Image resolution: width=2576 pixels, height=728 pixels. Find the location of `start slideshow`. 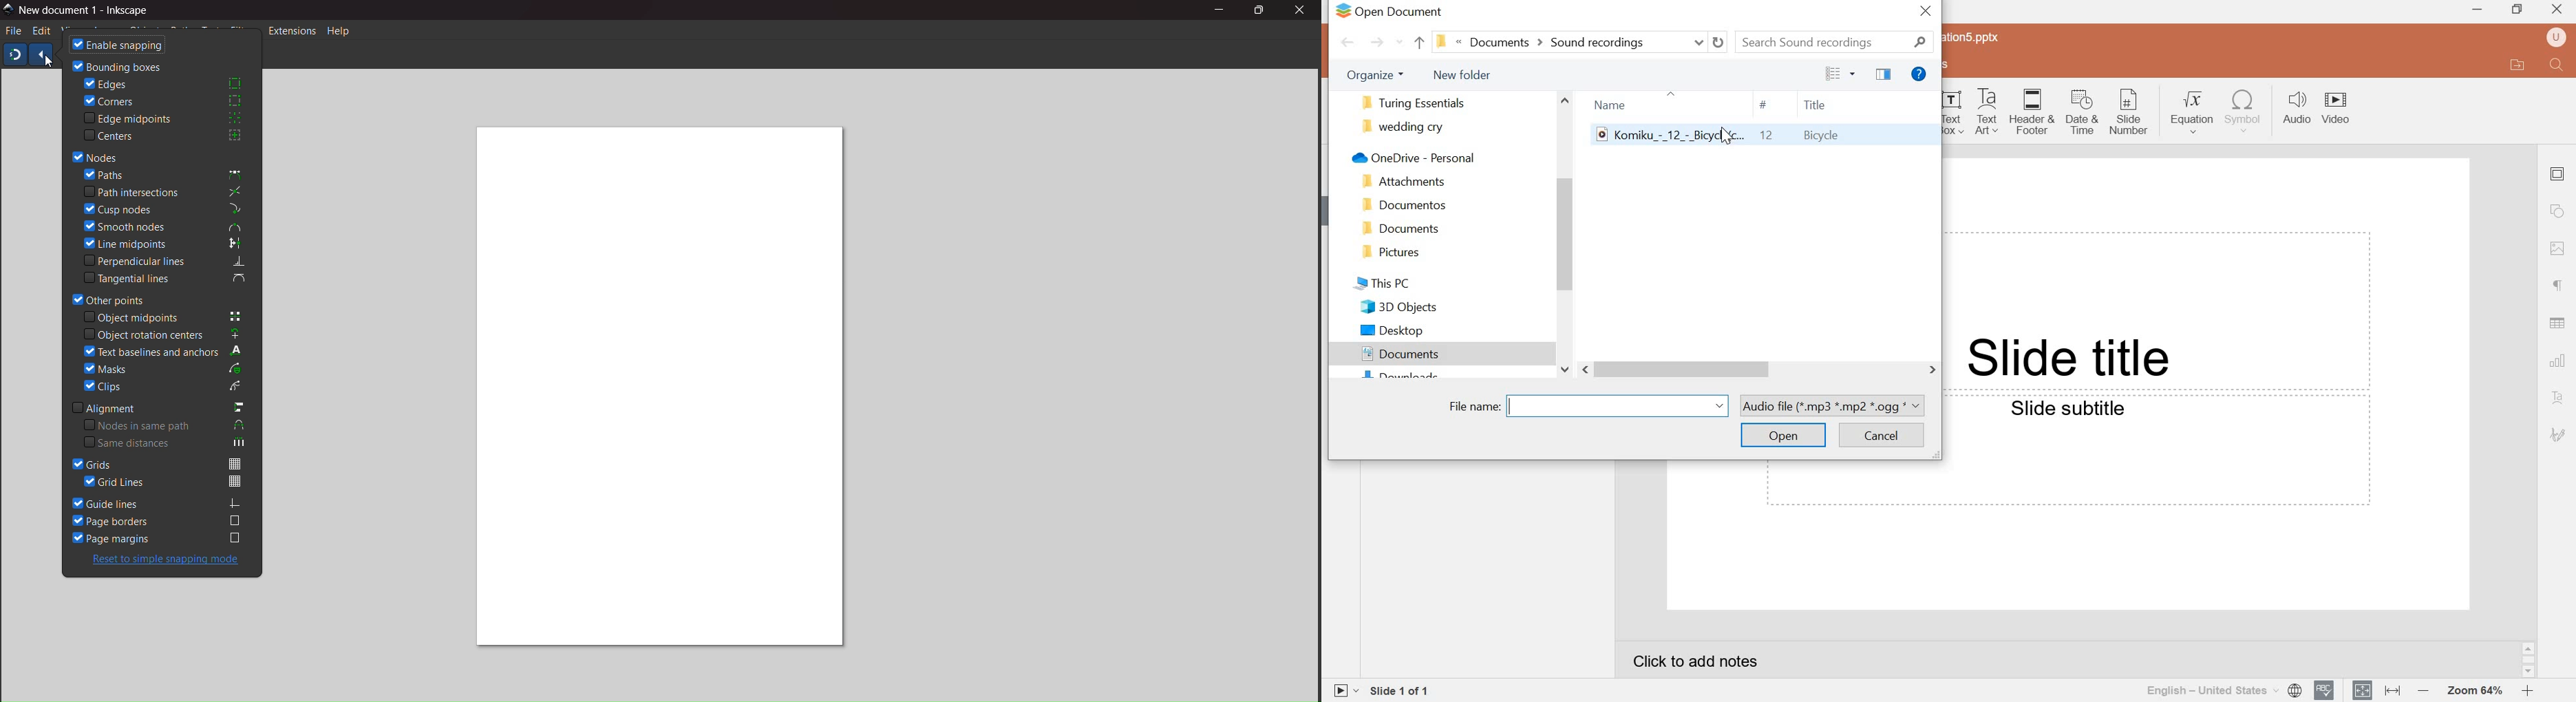

start slideshow is located at coordinates (1344, 690).